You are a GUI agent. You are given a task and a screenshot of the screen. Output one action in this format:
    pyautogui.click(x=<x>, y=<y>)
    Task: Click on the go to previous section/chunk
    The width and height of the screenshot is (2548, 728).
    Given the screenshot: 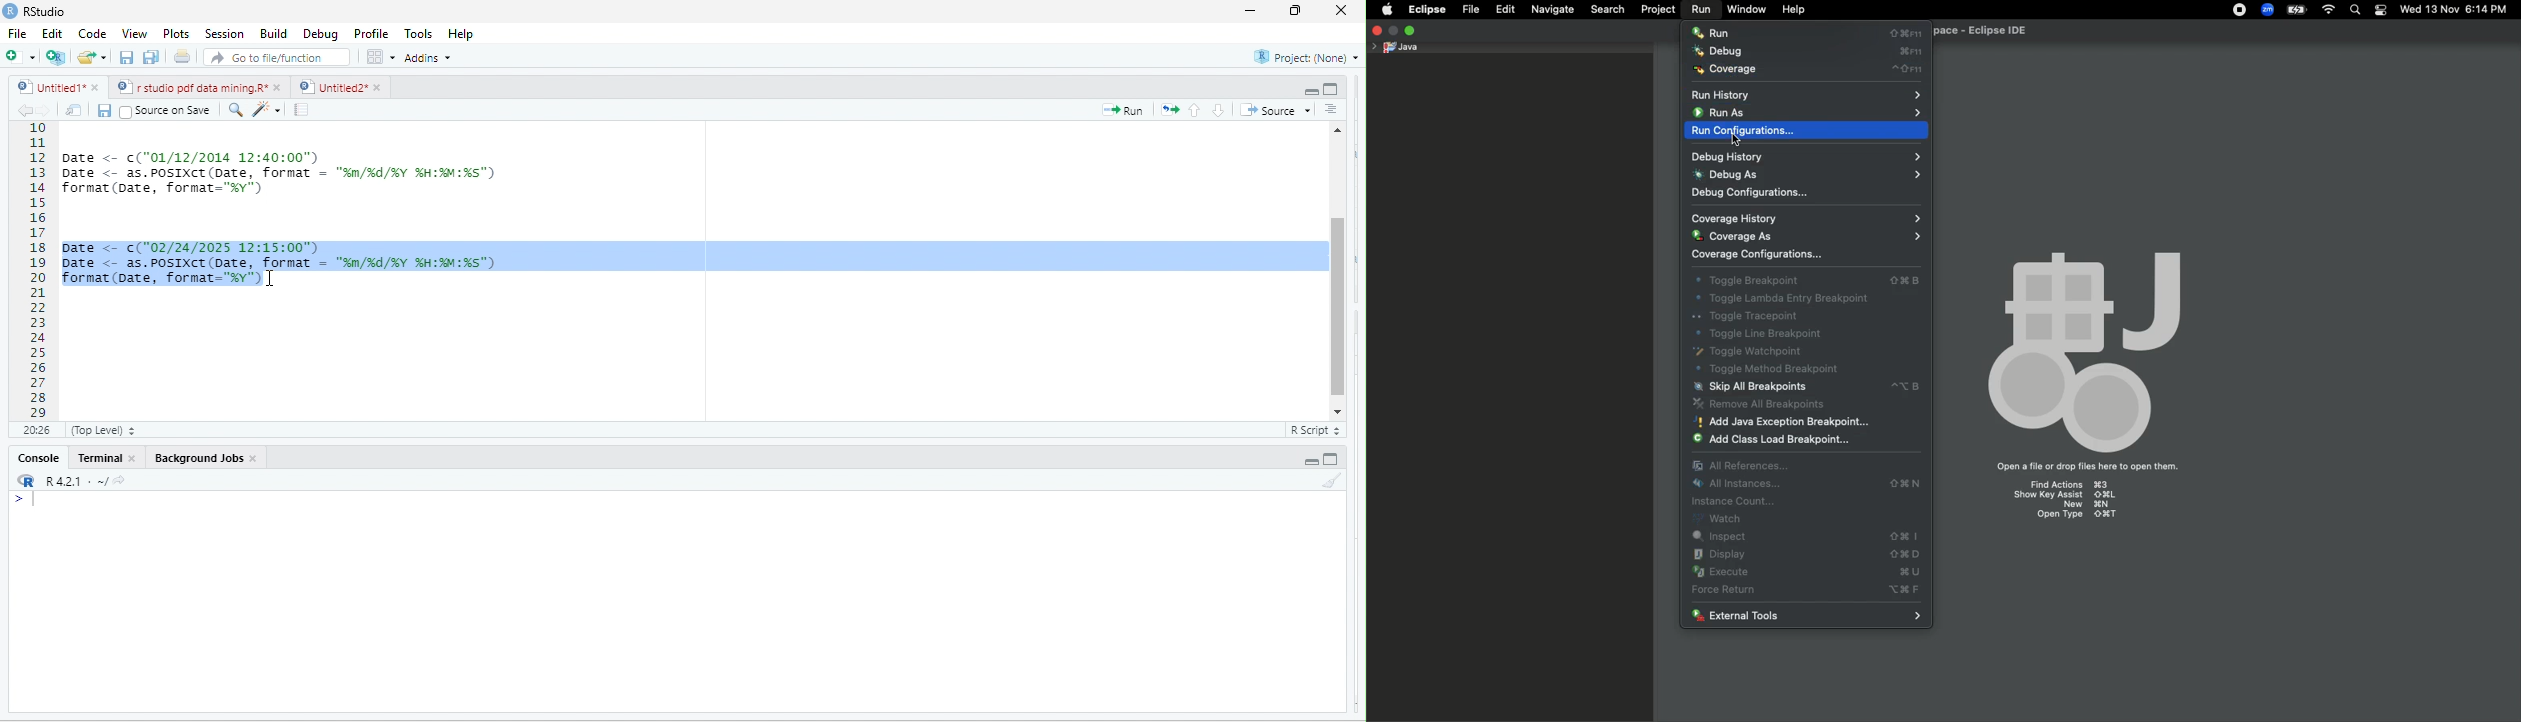 What is the action you would take?
    pyautogui.click(x=1197, y=109)
    